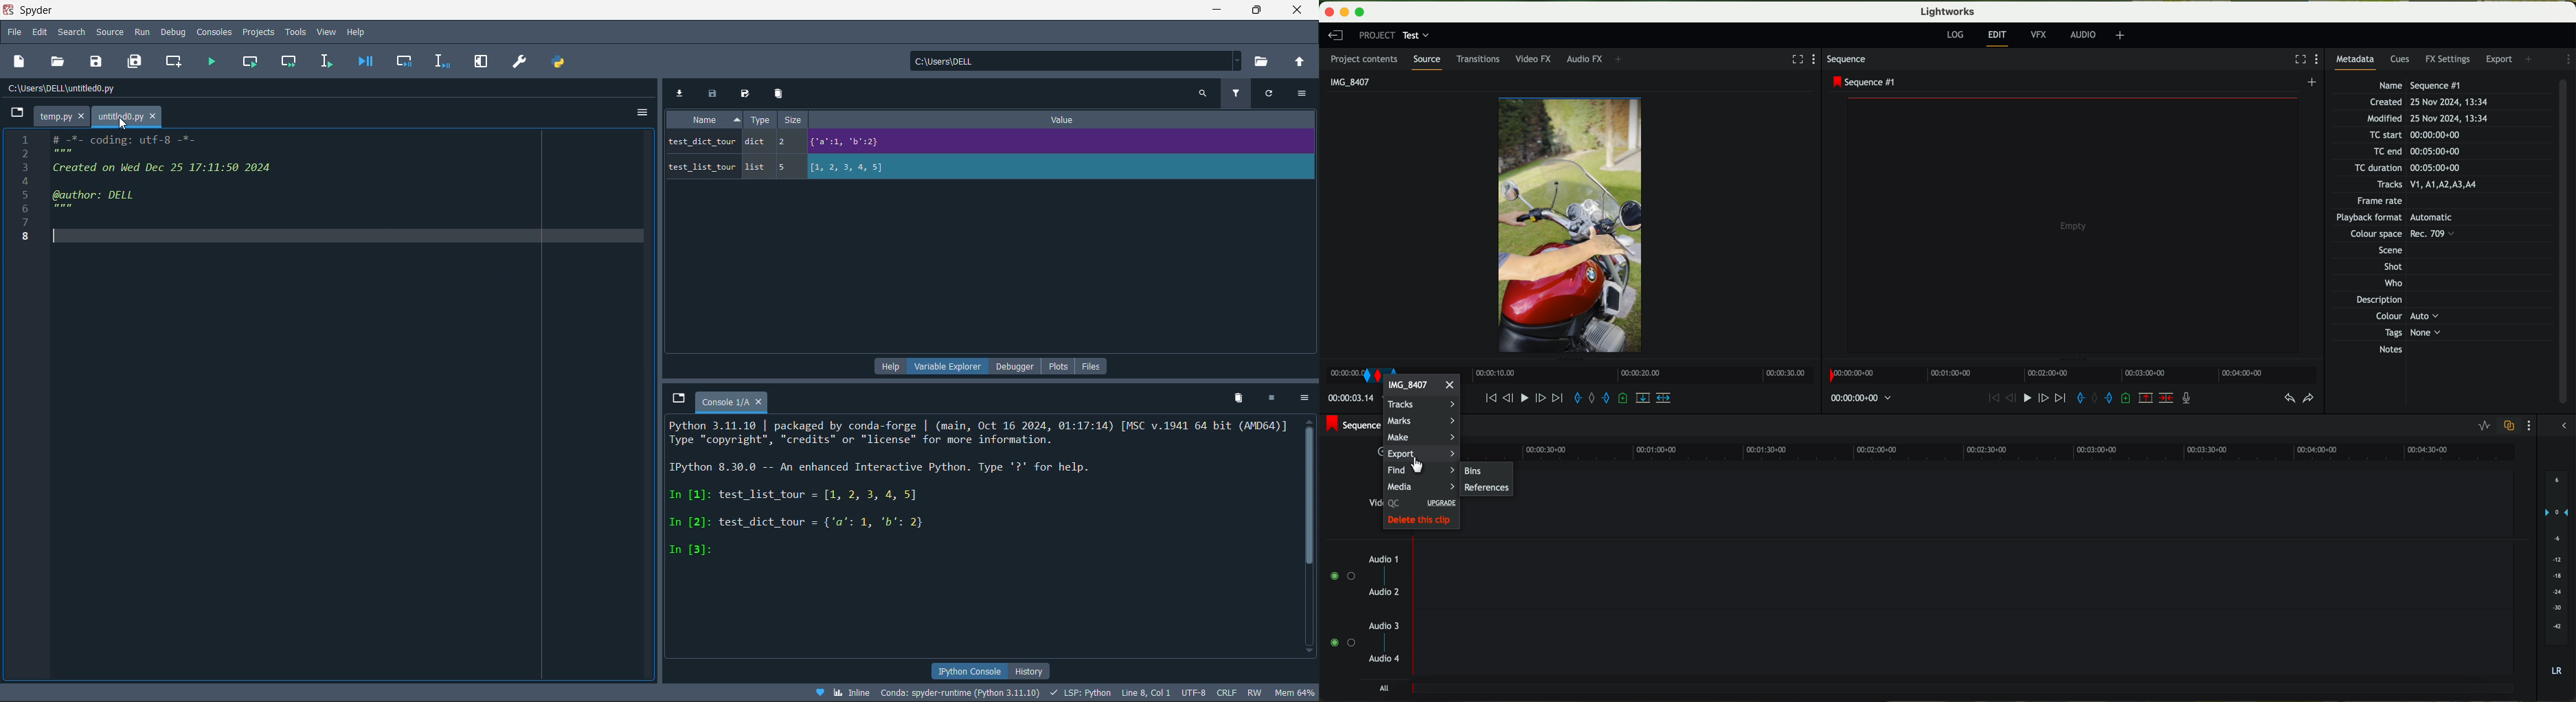  I want to click on Who, so click(2391, 284).